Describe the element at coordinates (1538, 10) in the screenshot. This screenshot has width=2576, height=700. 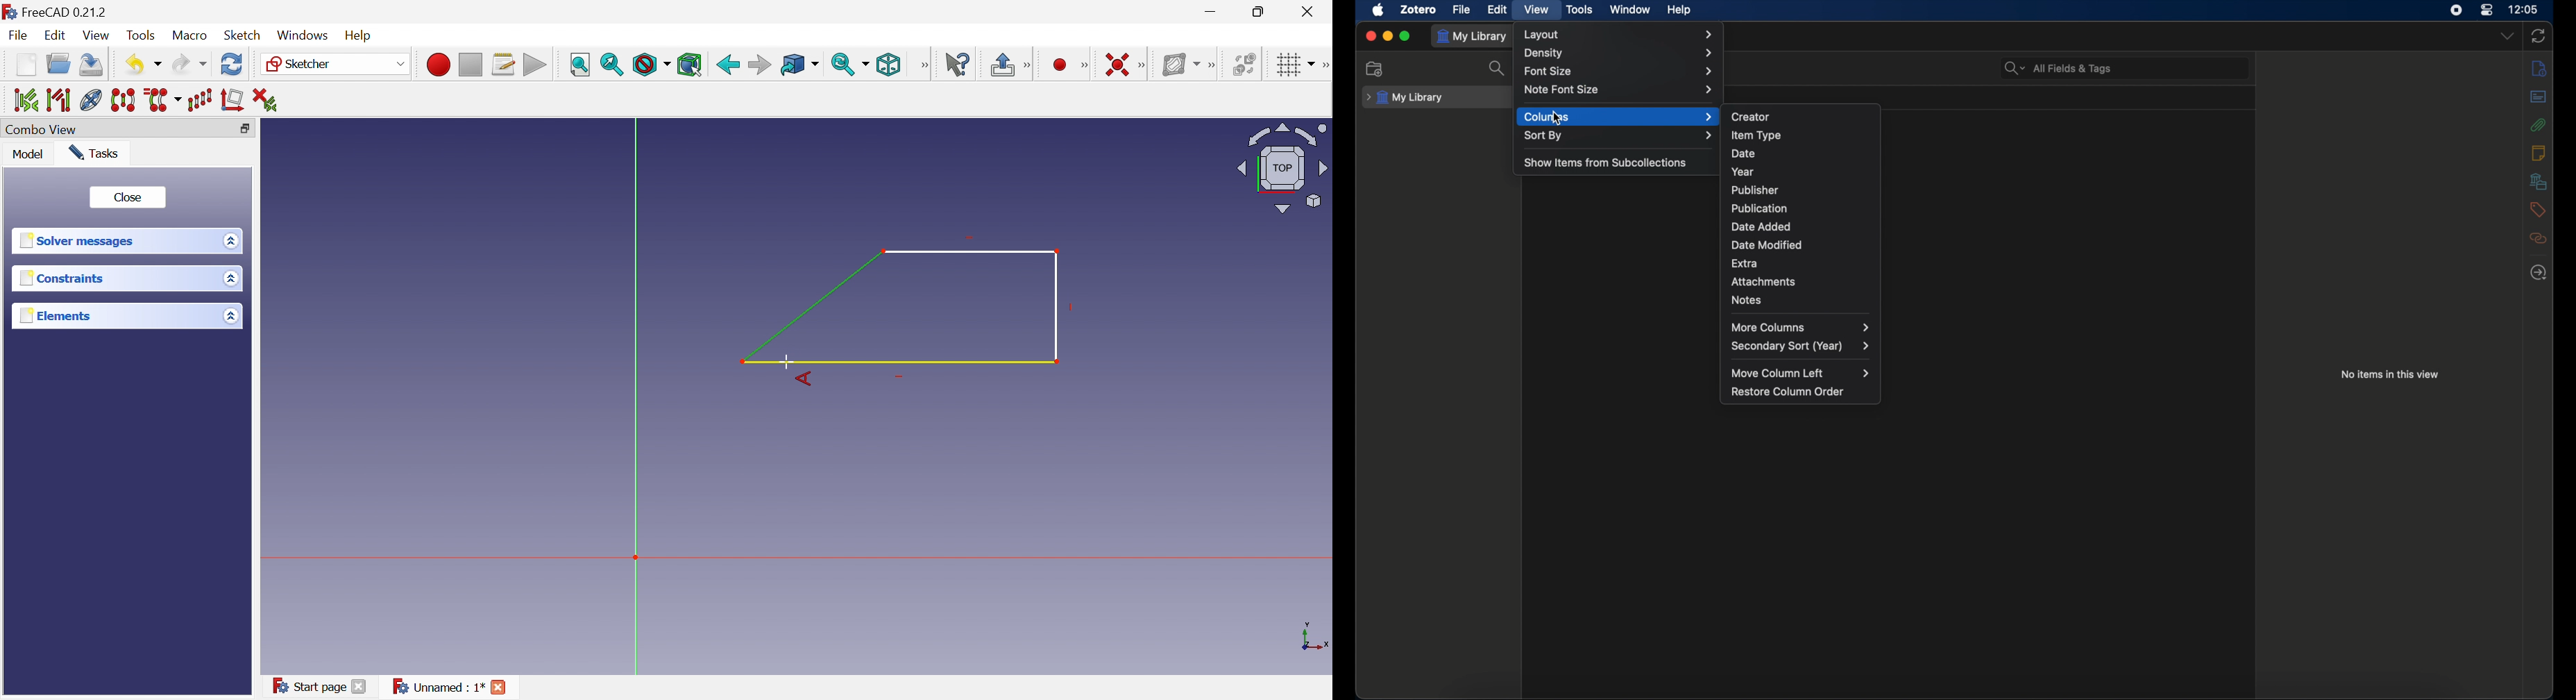
I see `view` at that location.